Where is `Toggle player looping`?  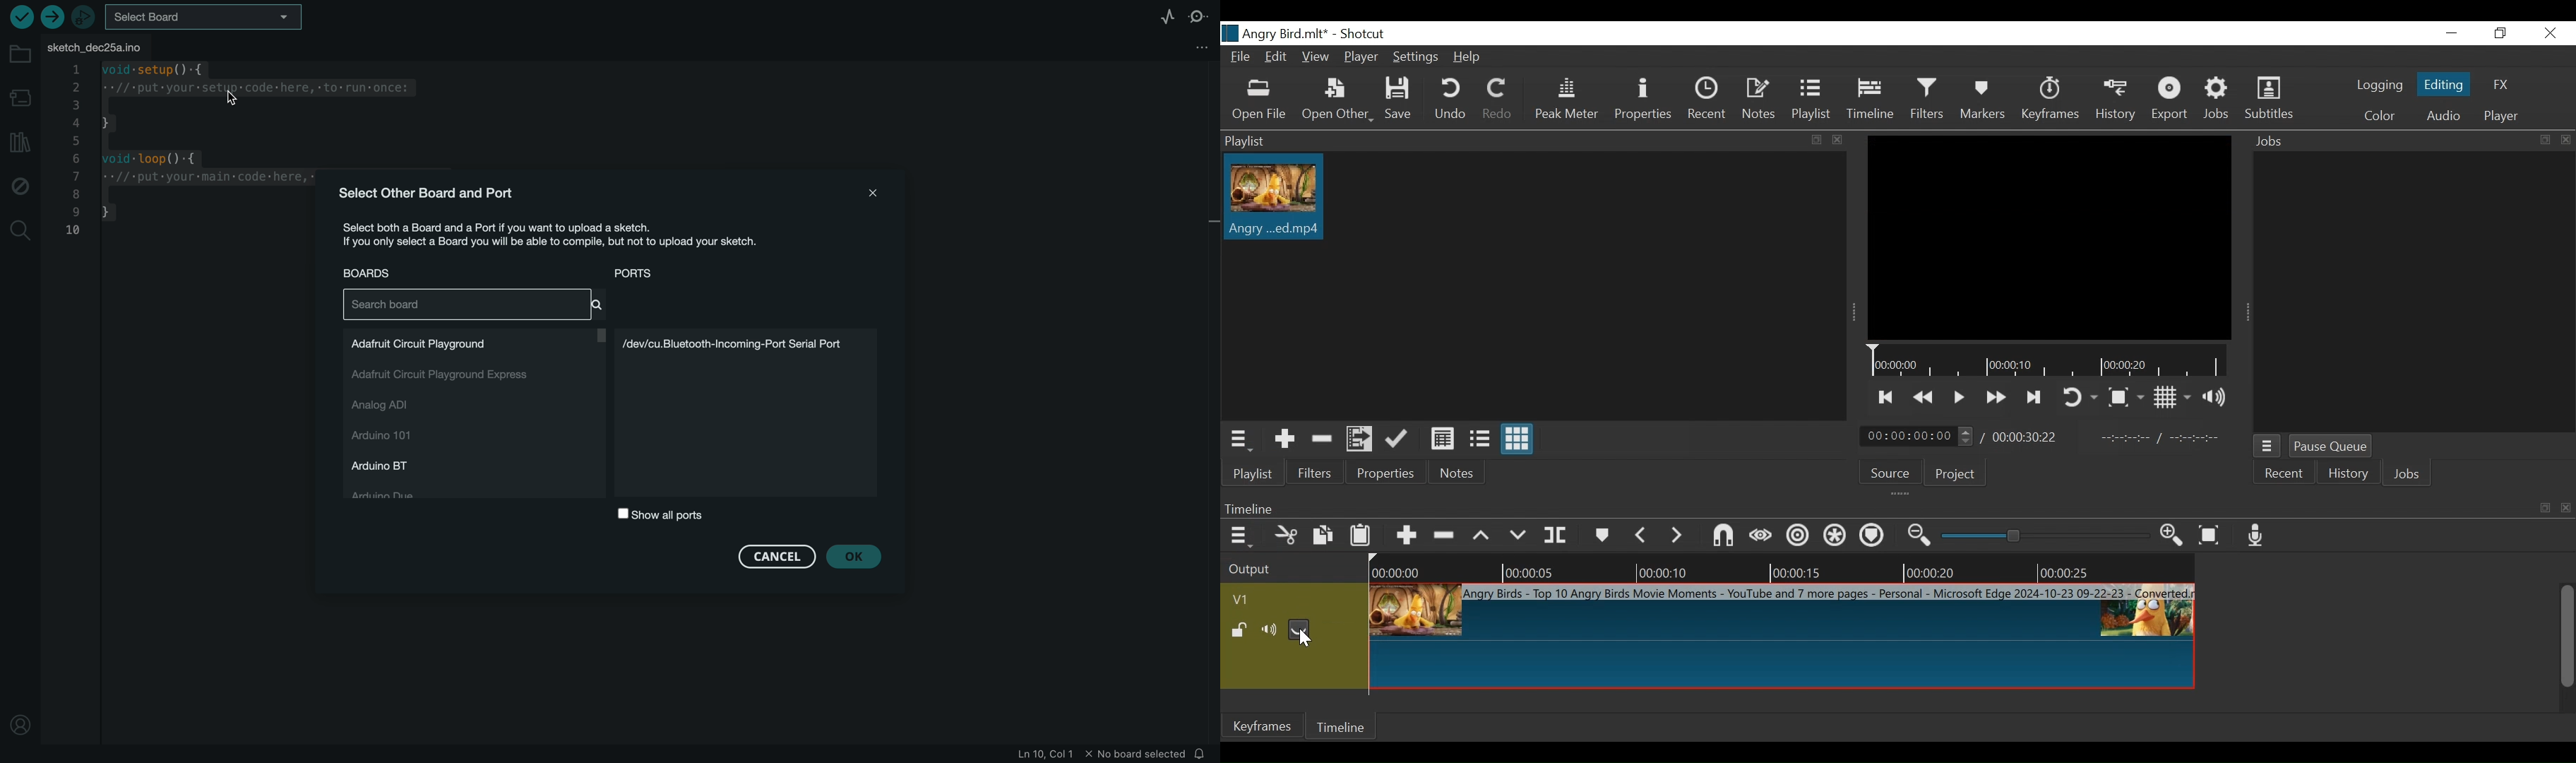 Toggle player looping is located at coordinates (2080, 398).